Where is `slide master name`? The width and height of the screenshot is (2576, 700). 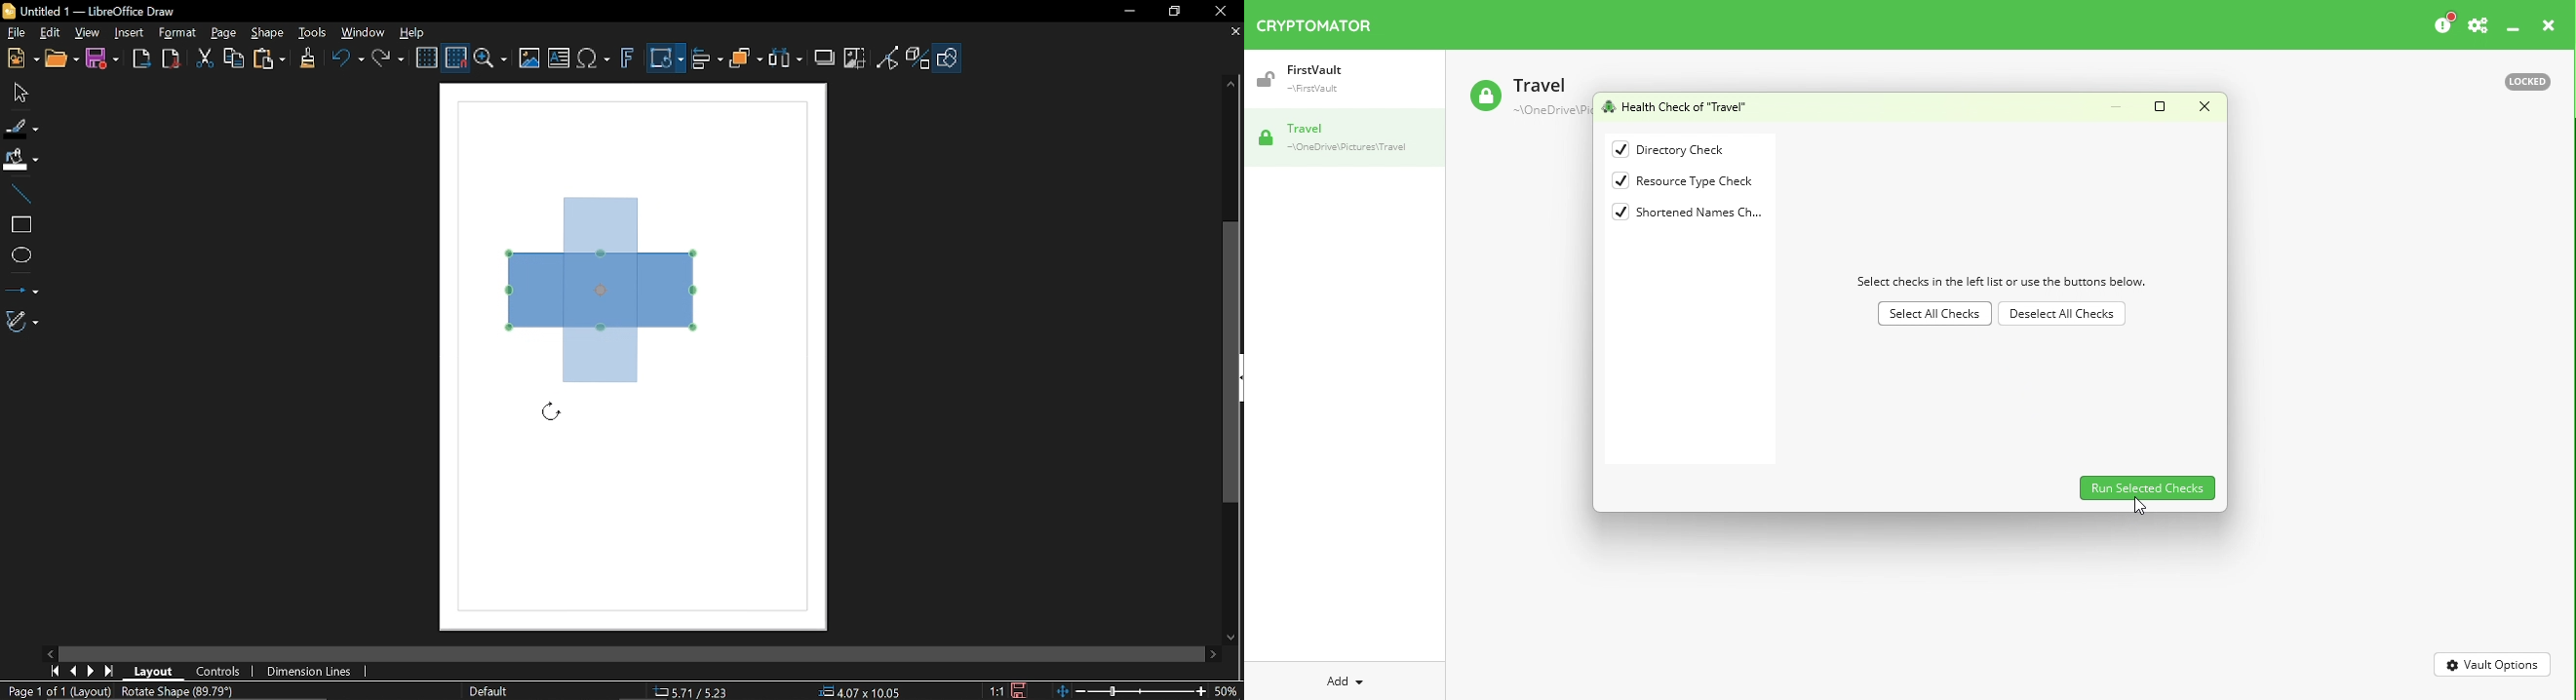 slide master name is located at coordinates (490, 690).